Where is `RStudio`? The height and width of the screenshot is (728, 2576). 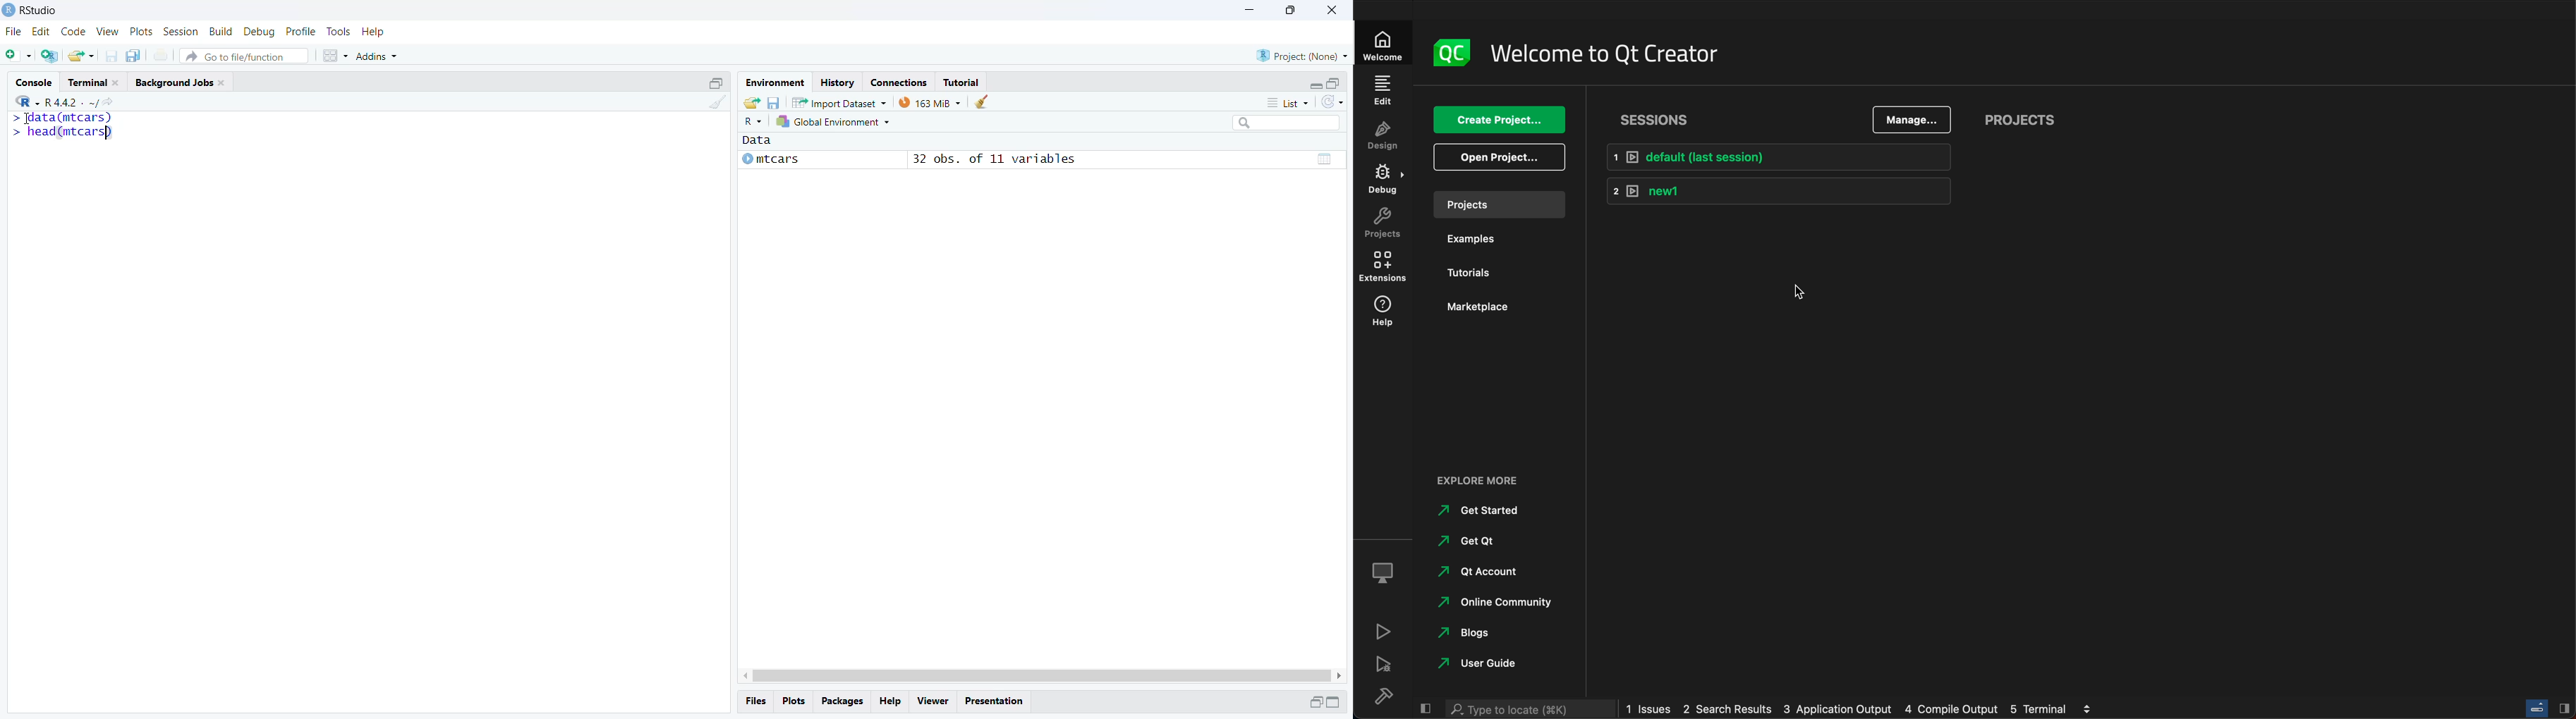
RStudio is located at coordinates (42, 11).